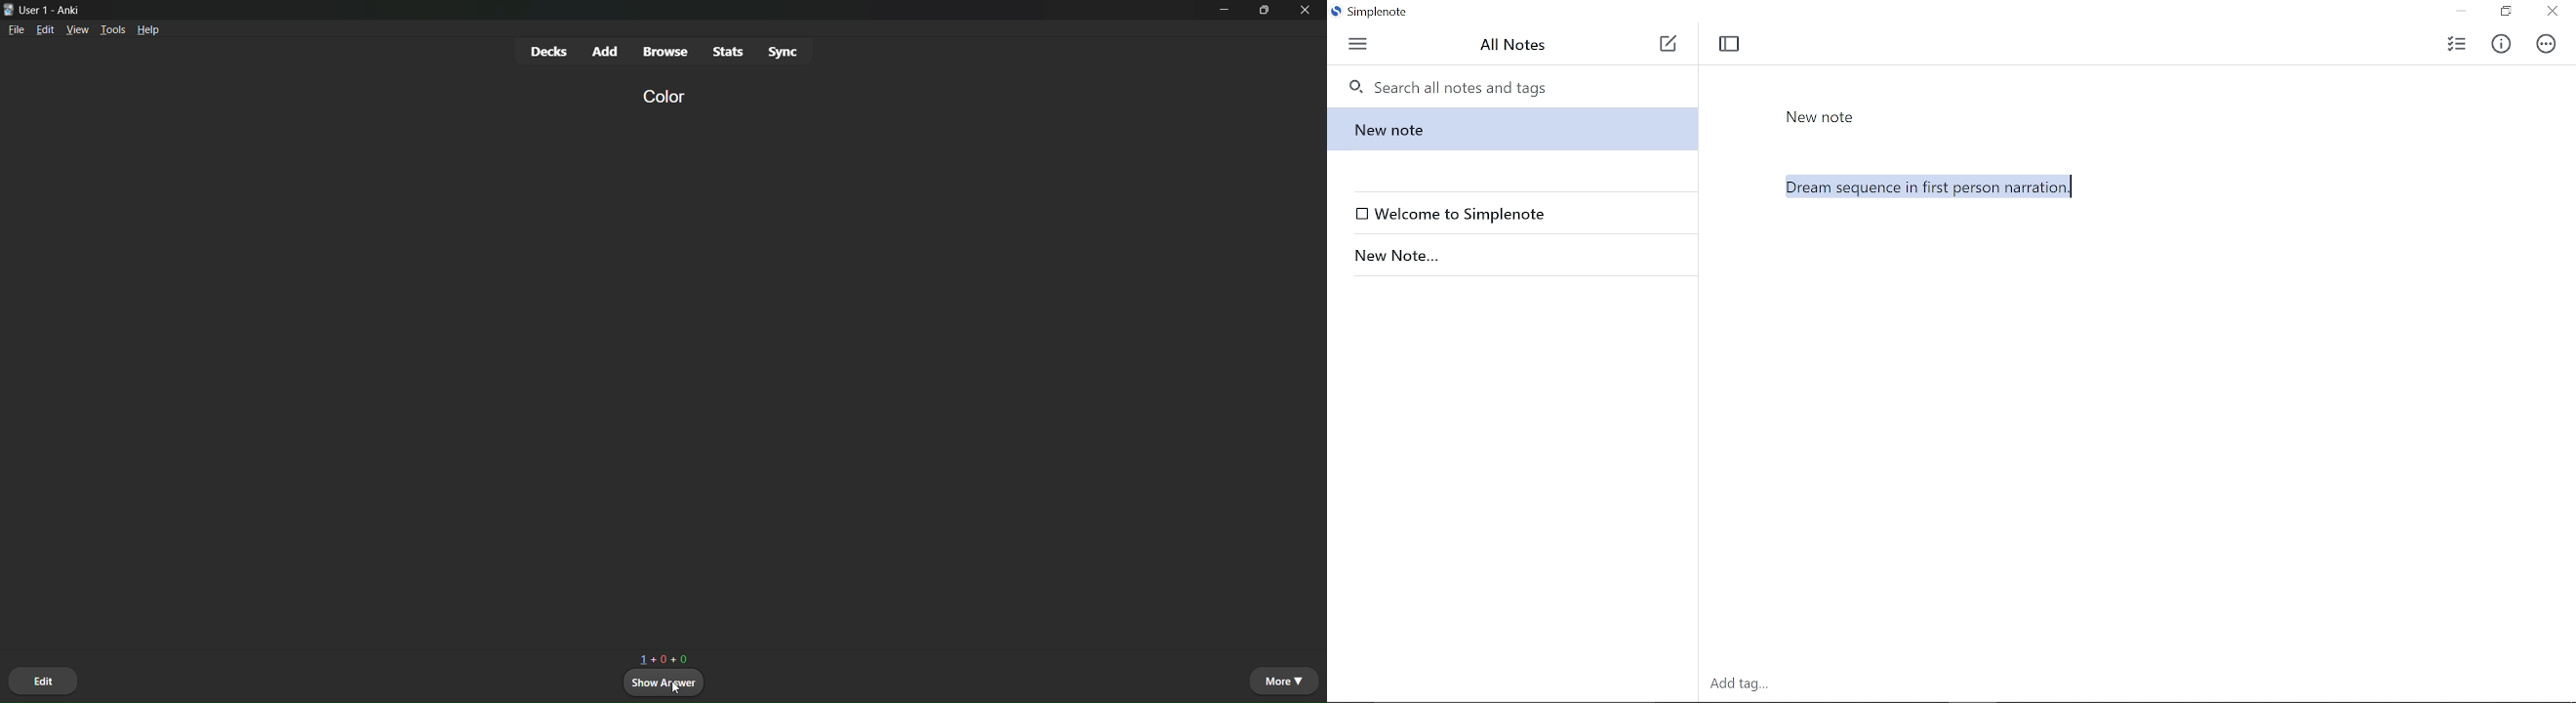 This screenshot has height=728, width=2576. Describe the element at coordinates (665, 684) in the screenshot. I see `show answer` at that location.